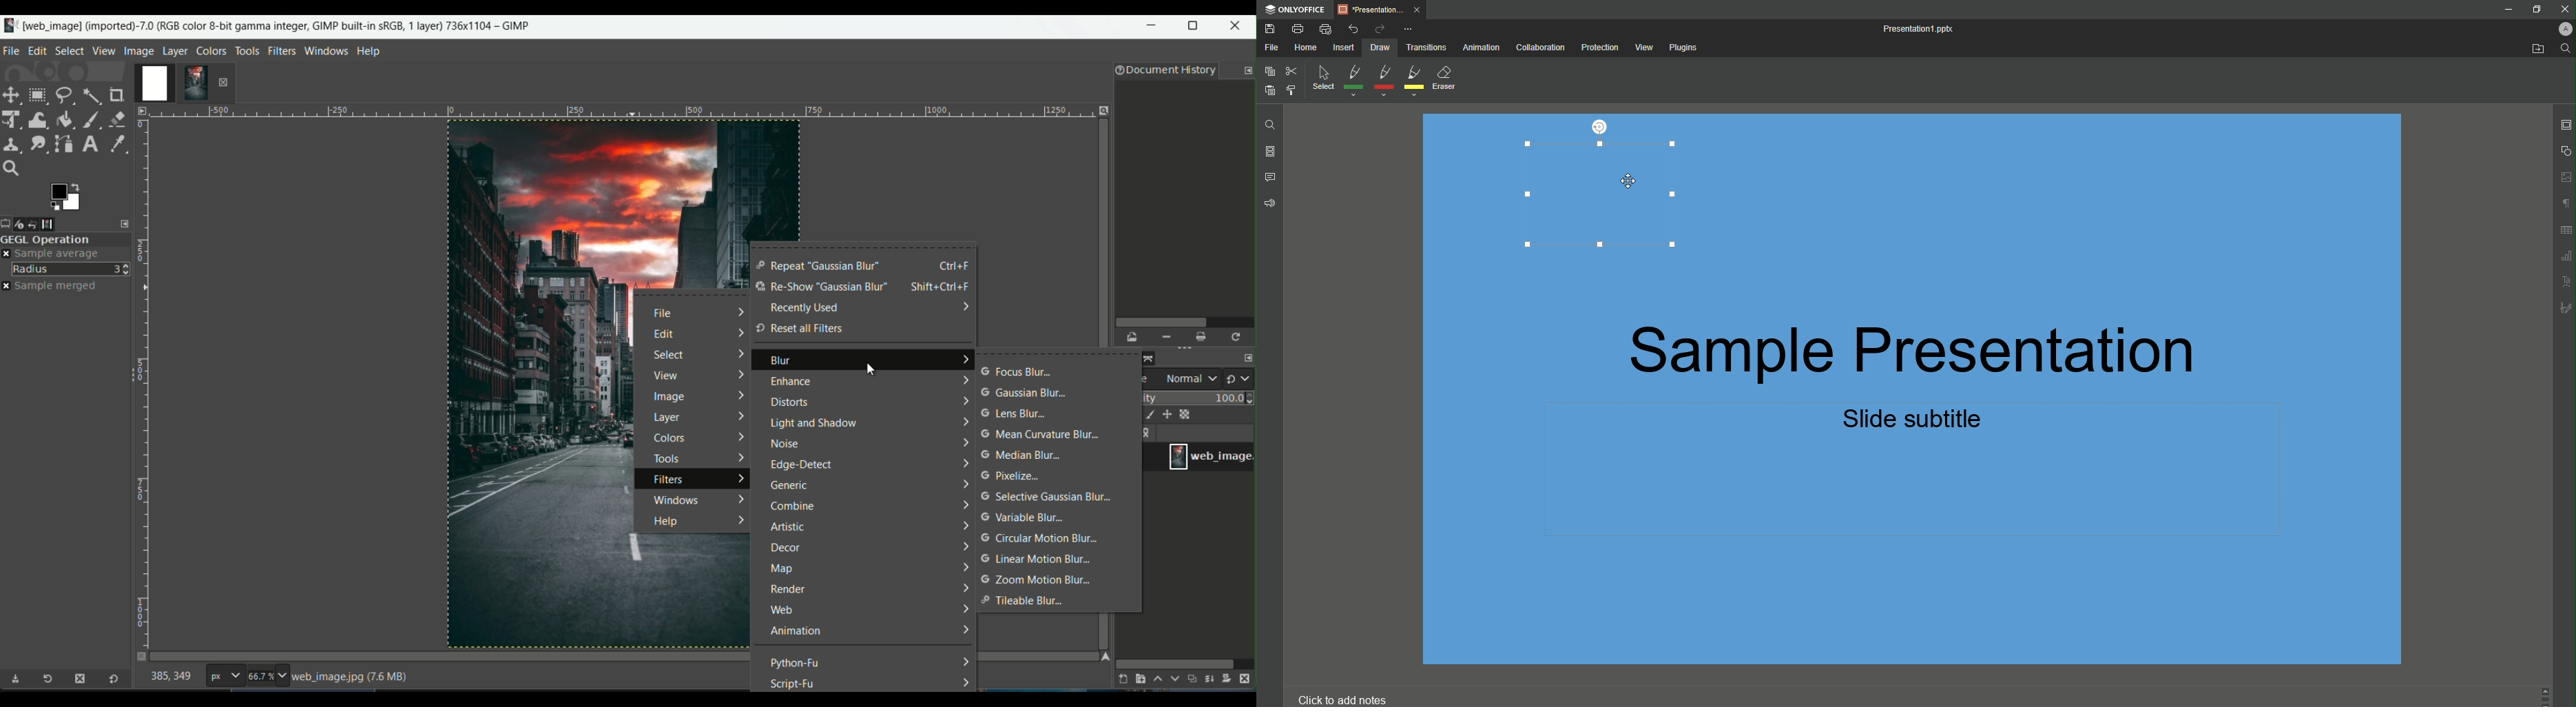  I want to click on Plugins, so click(1686, 48).